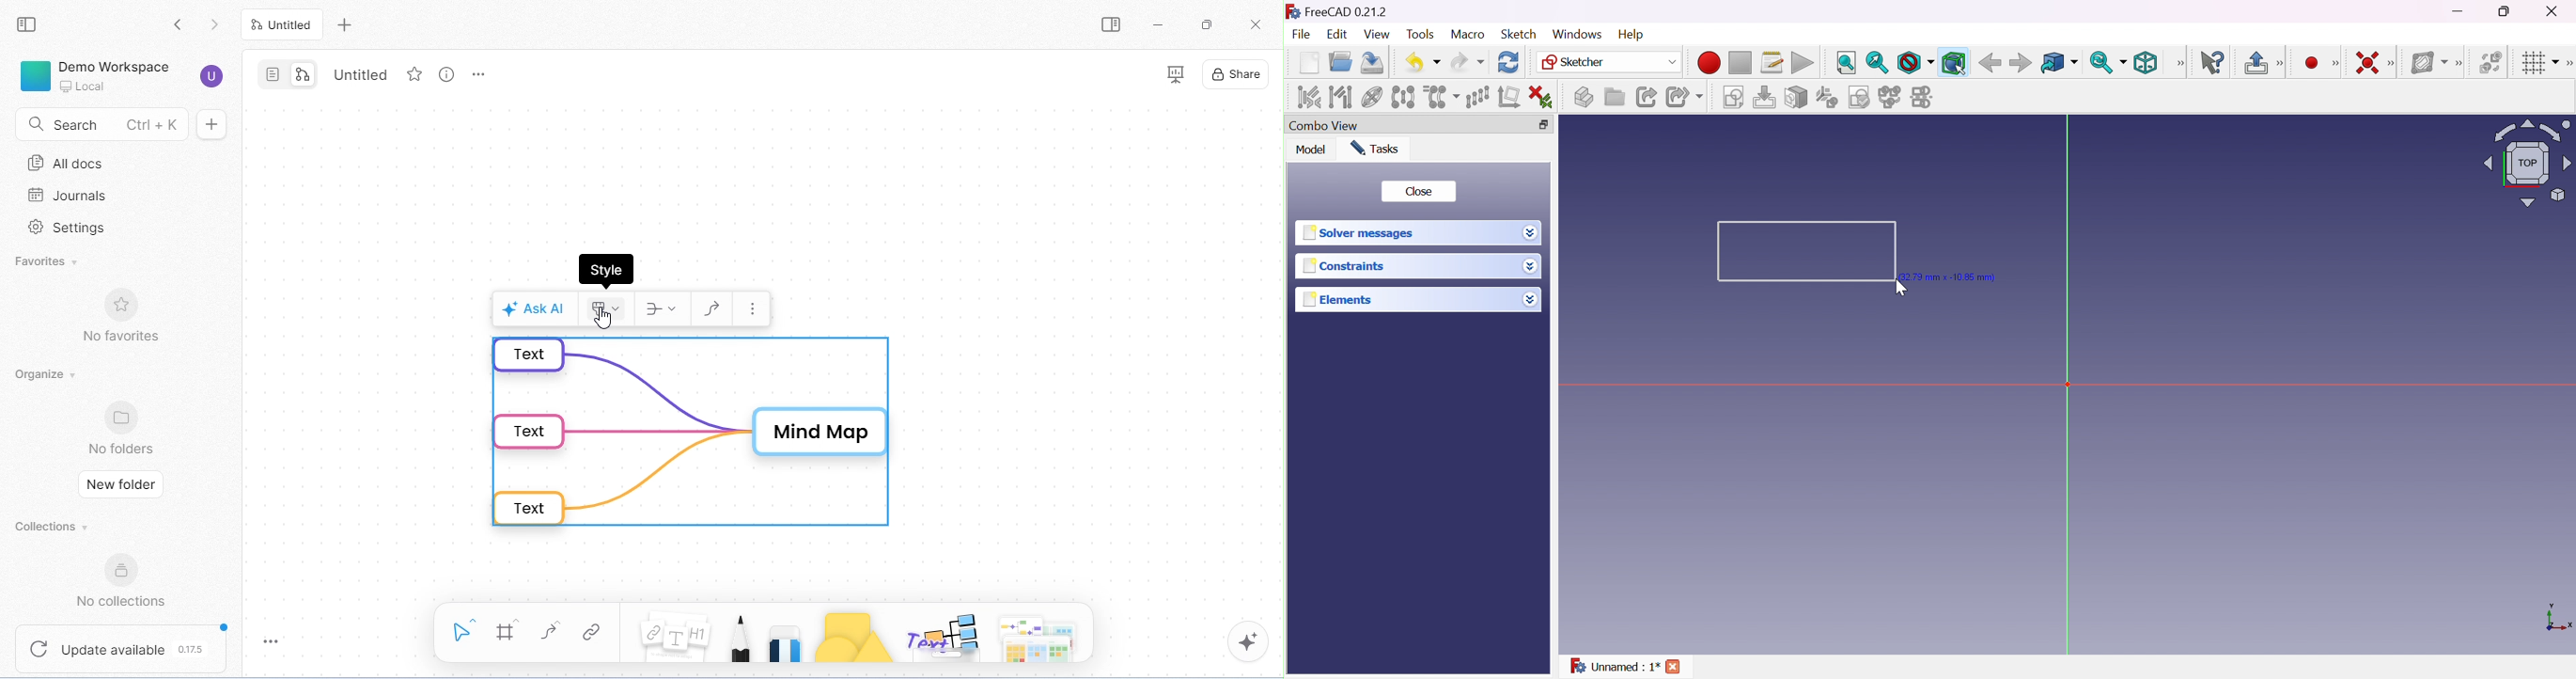 The image size is (2576, 700). What do you see at coordinates (1402, 96) in the screenshot?
I see `Symmetry` at bounding box center [1402, 96].